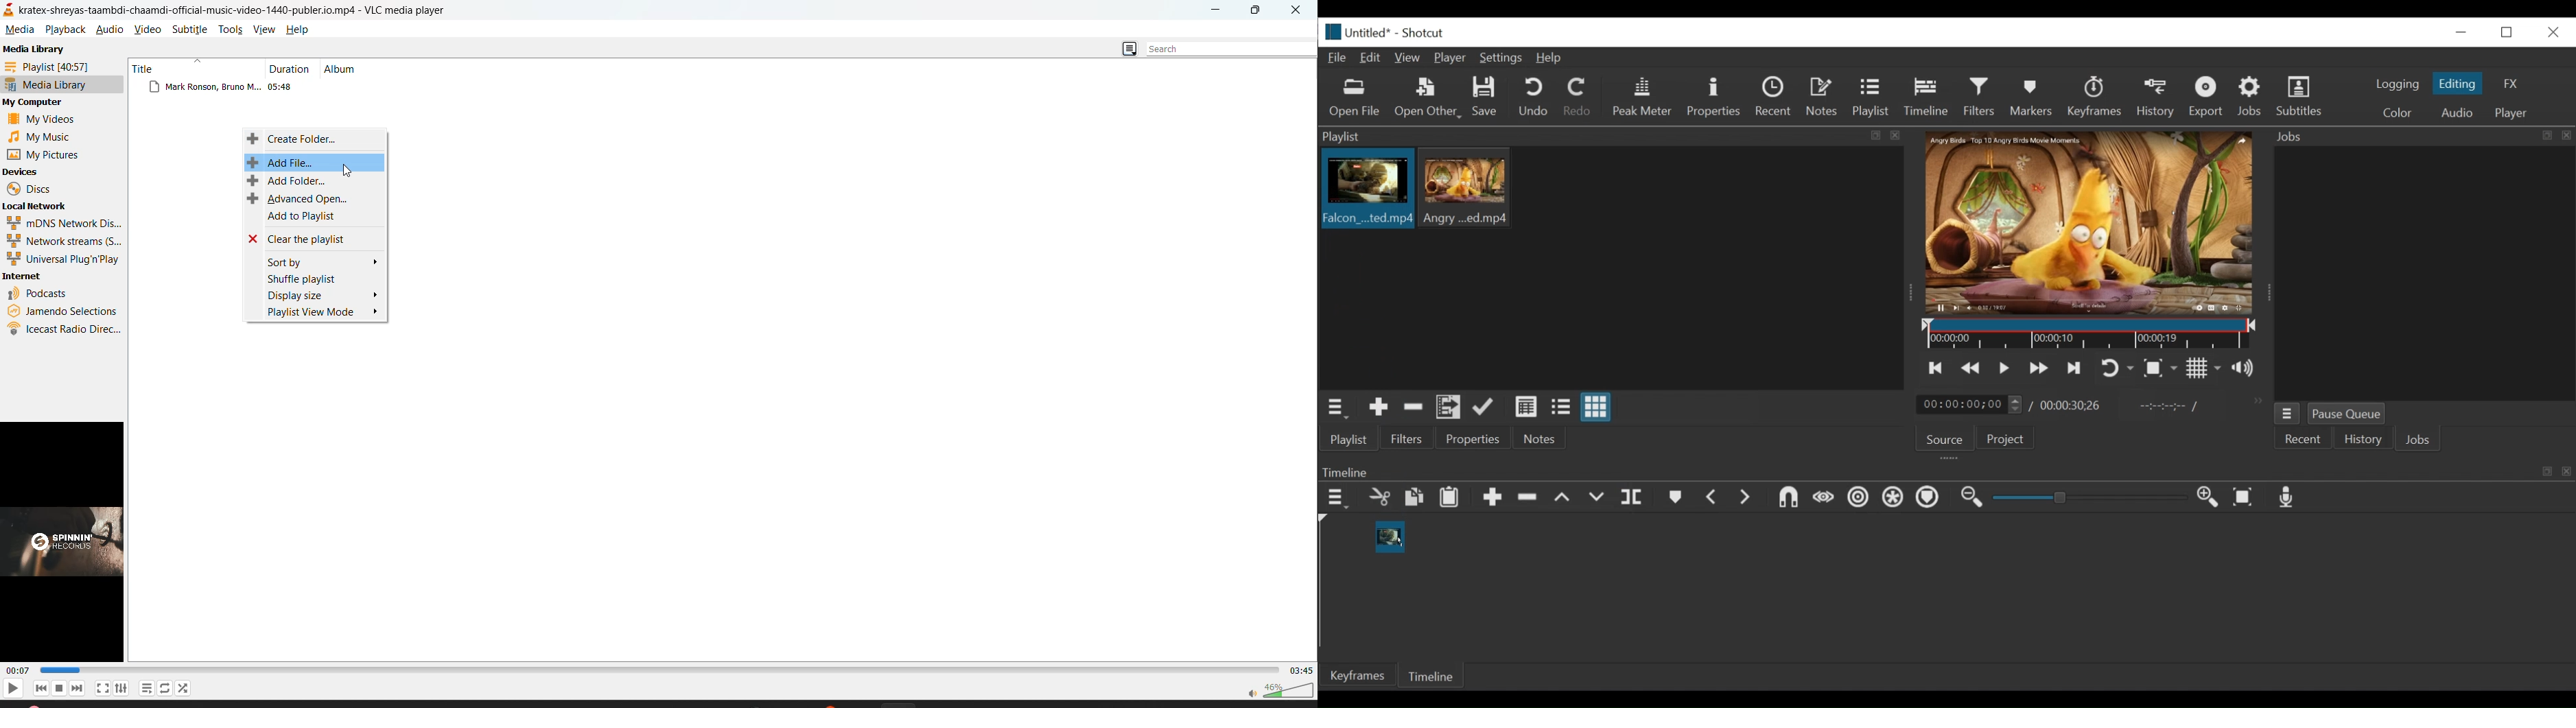 Image resolution: width=2576 pixels, height=728 pixels. Describe the element at coordinates (1493, 500) in the screenshot. I see `Append` at that location.